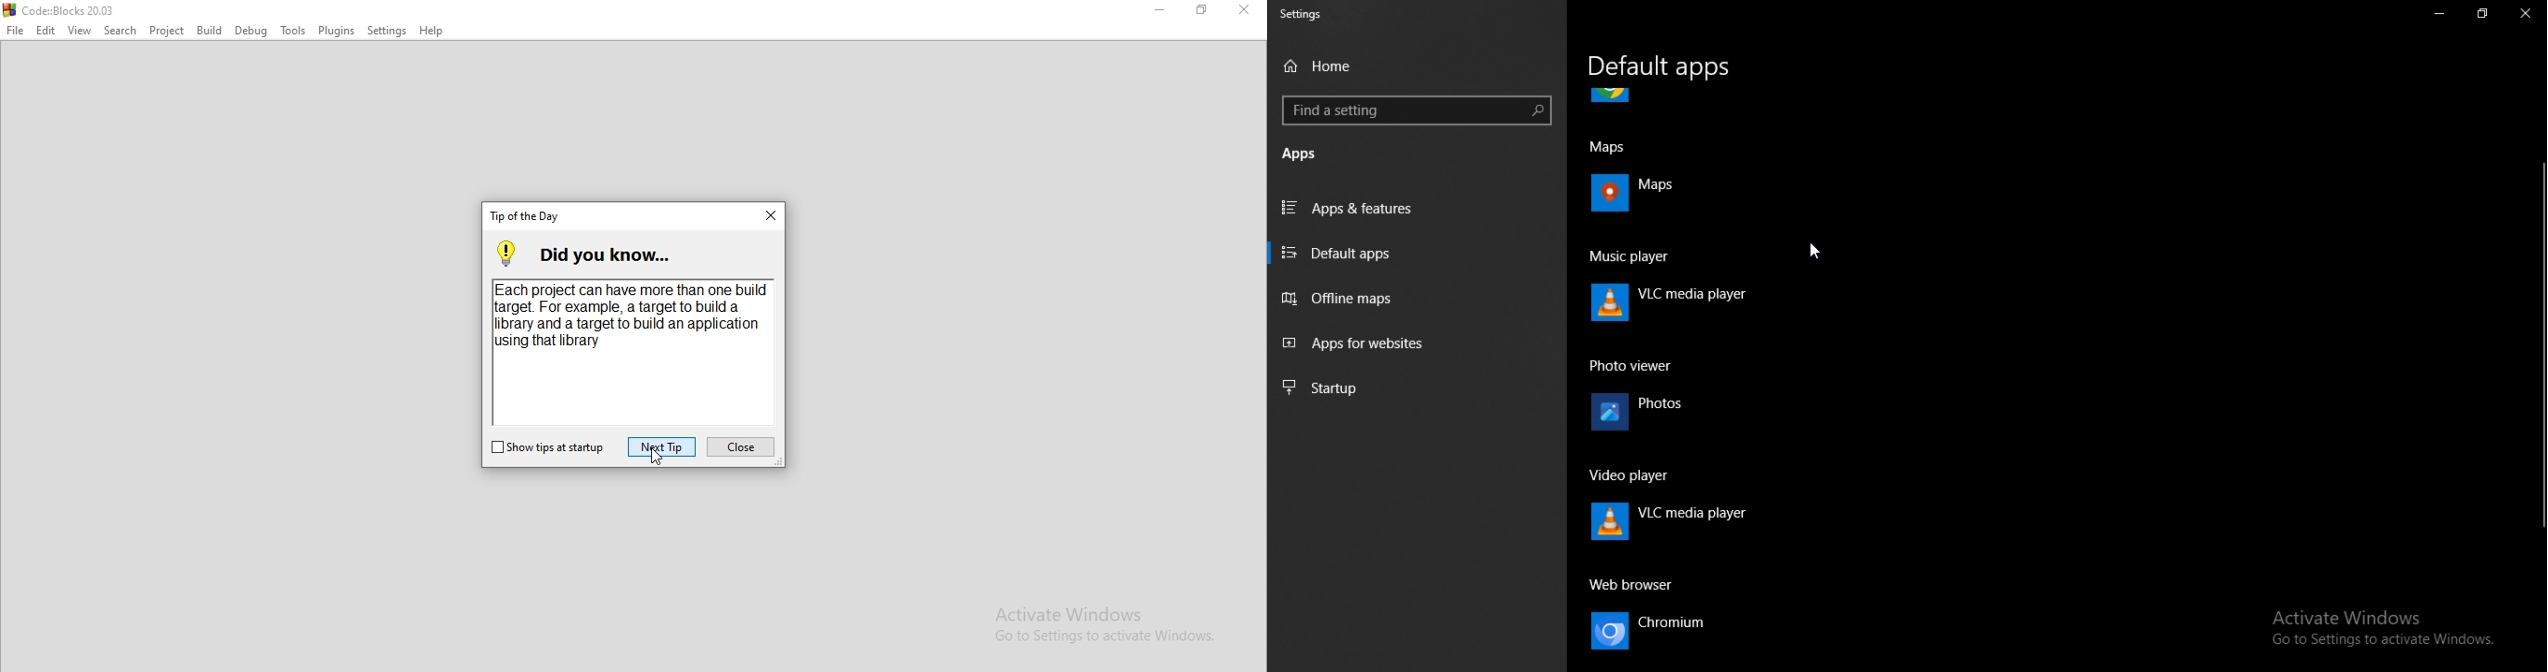  I want to click on default apps, so click(1651, 66).